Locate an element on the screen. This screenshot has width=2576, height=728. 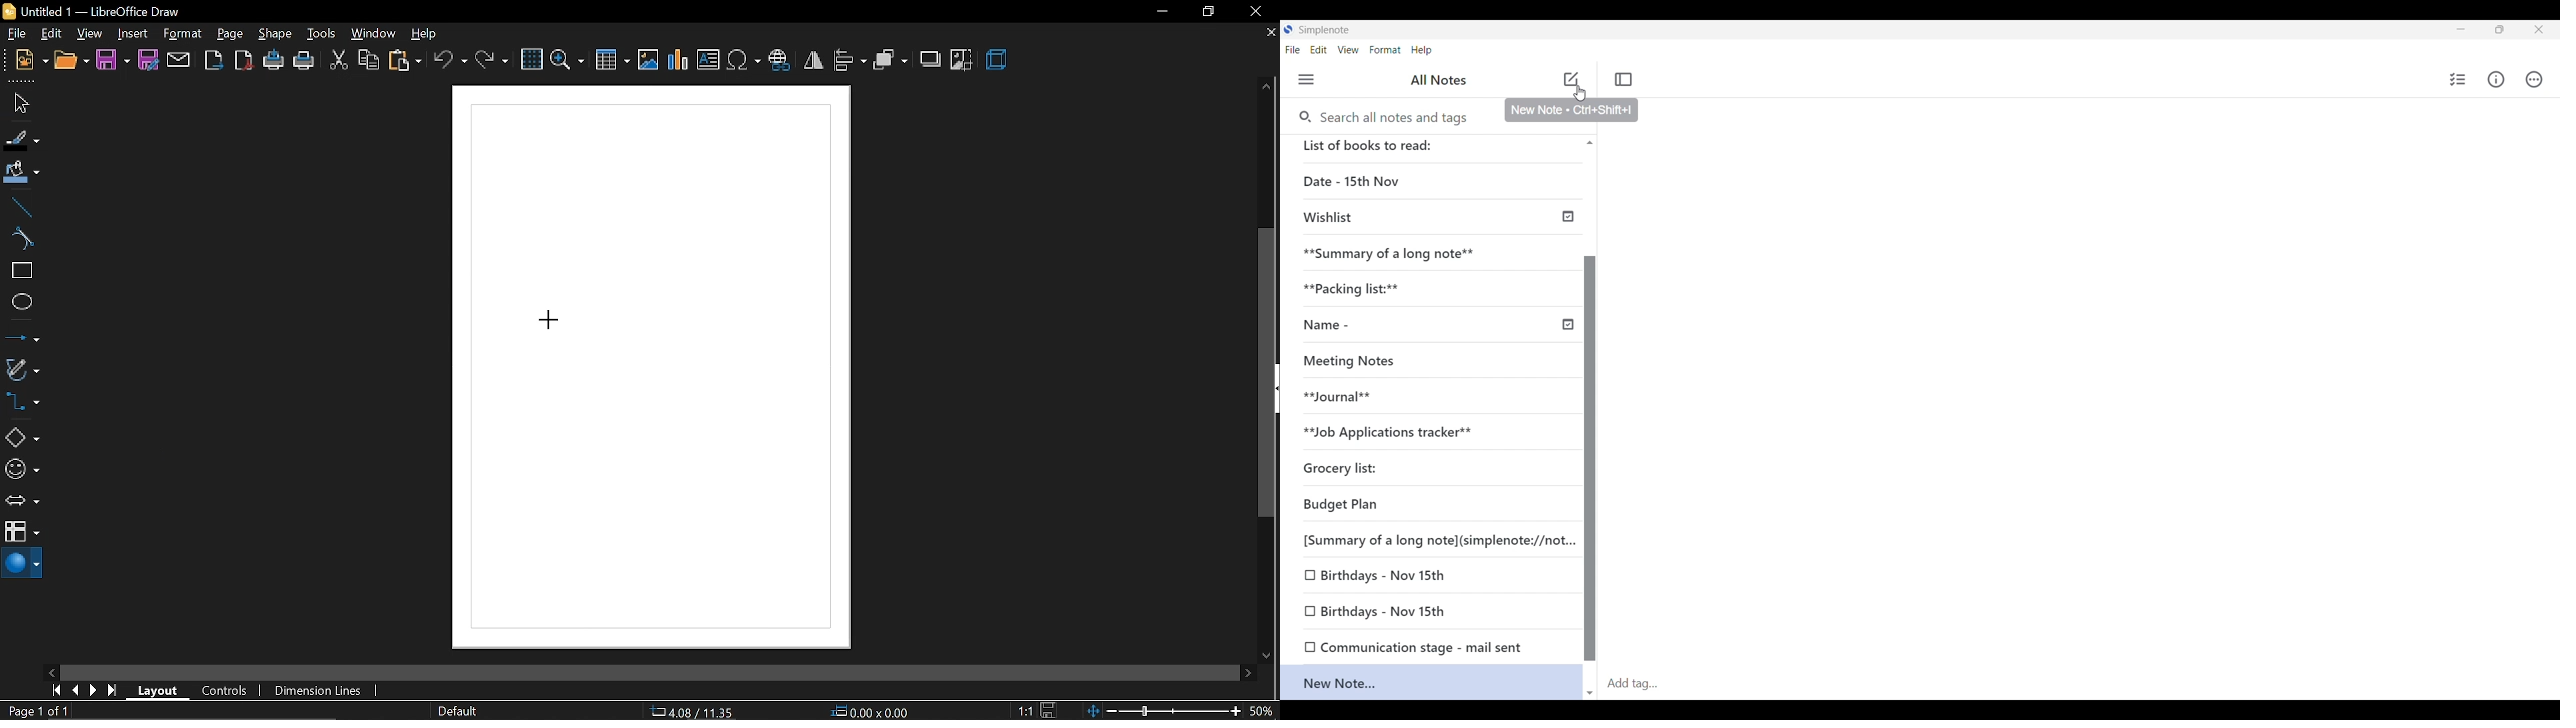
**Summary of a long note** is located at coordinates (1427, 255).